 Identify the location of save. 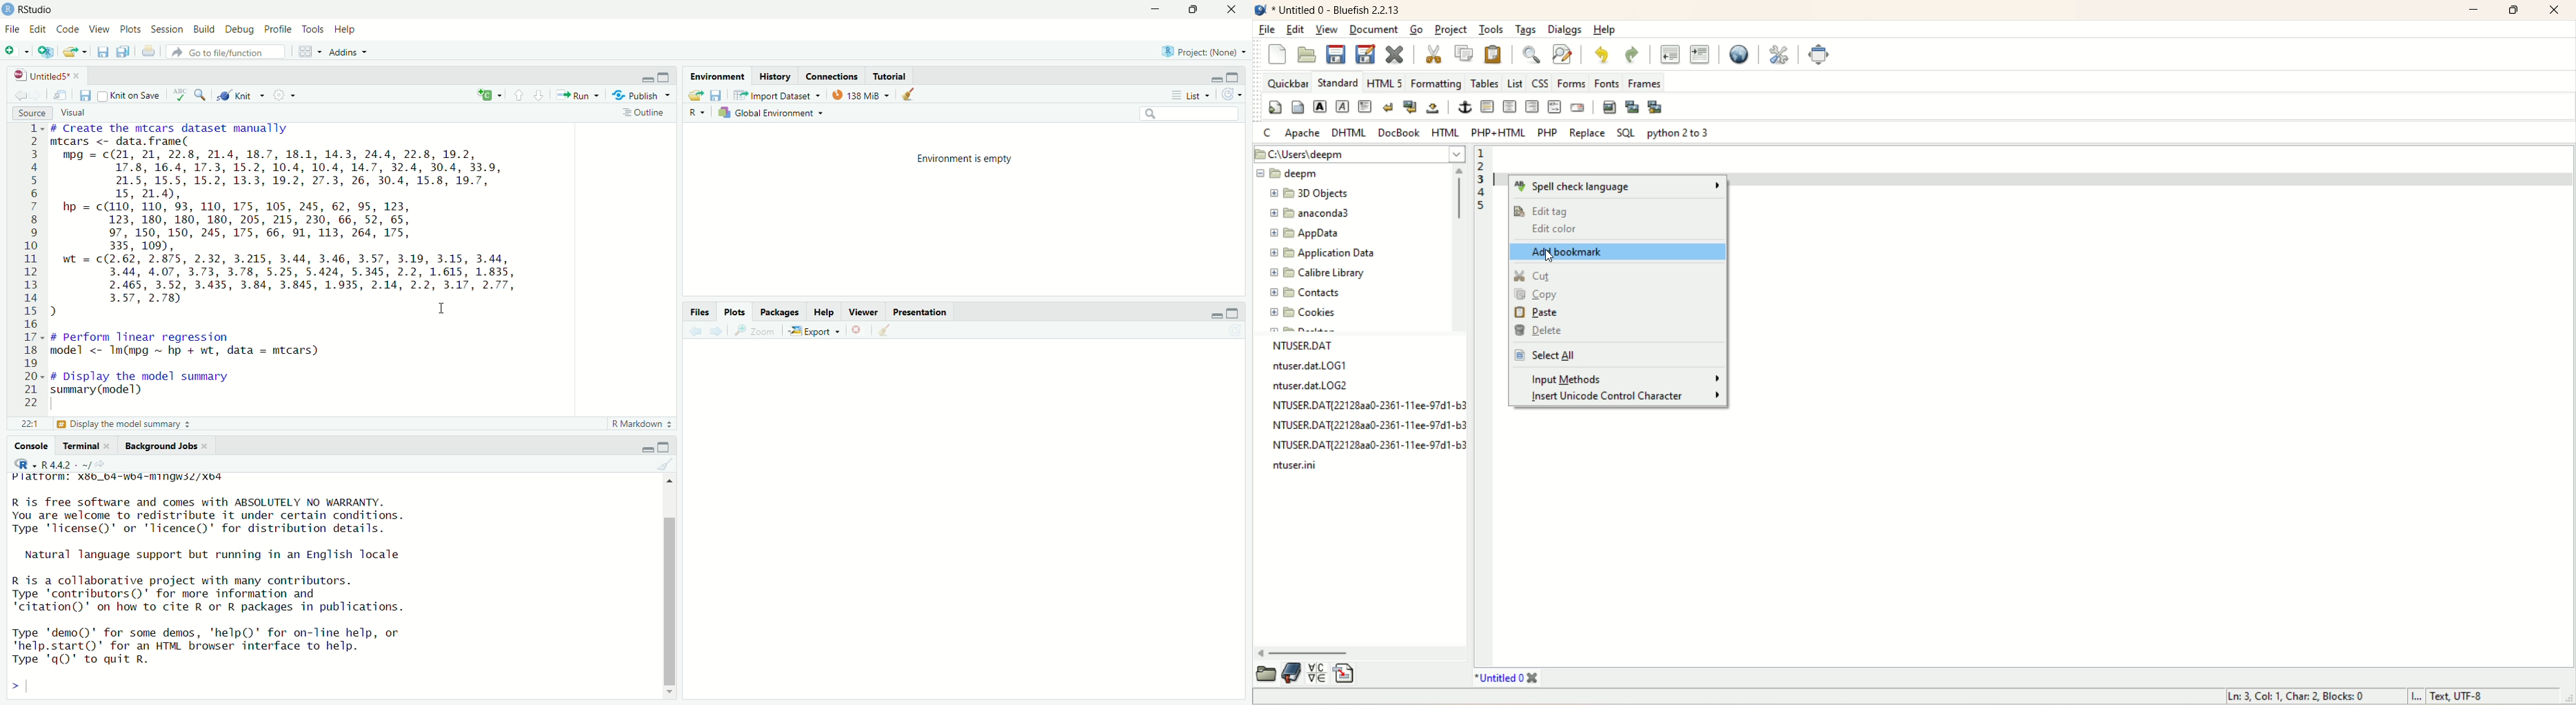
(85, 96).